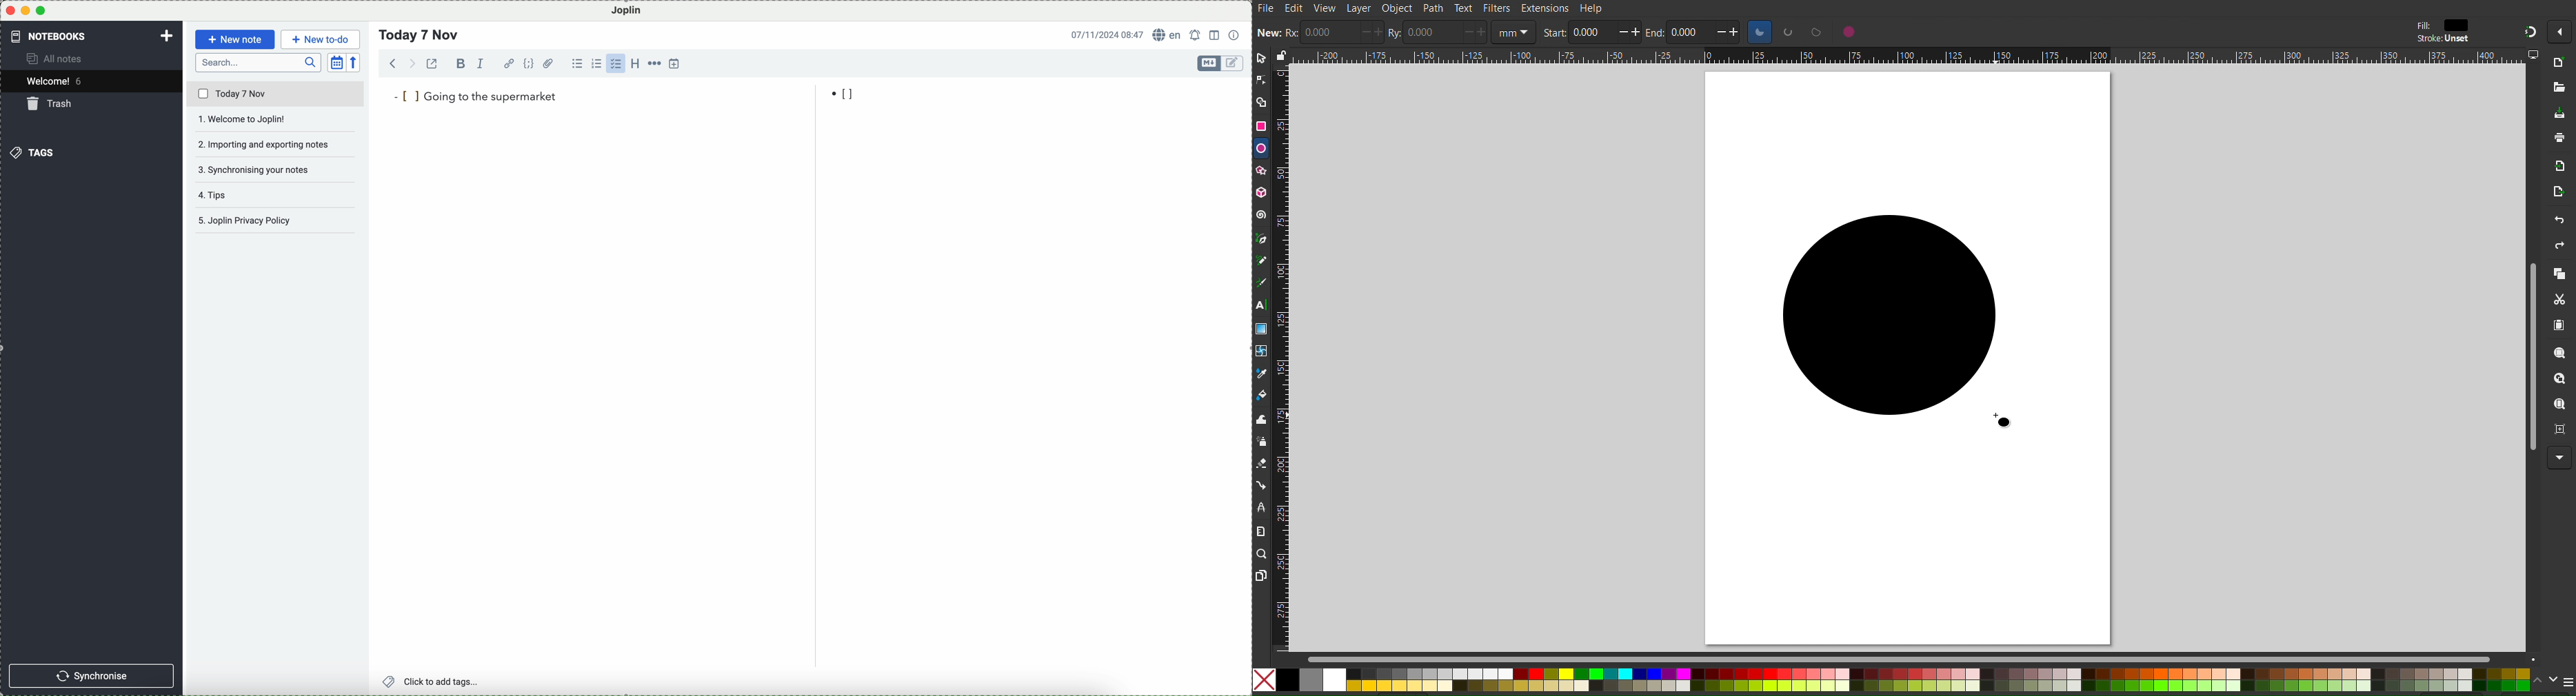 The width and height of the screenshot is (2576, 700). What do you see at coordinates (419, 35) in the screenshot?
I see `Today 7 Nov - typing title` at bounding box center [419, 35].